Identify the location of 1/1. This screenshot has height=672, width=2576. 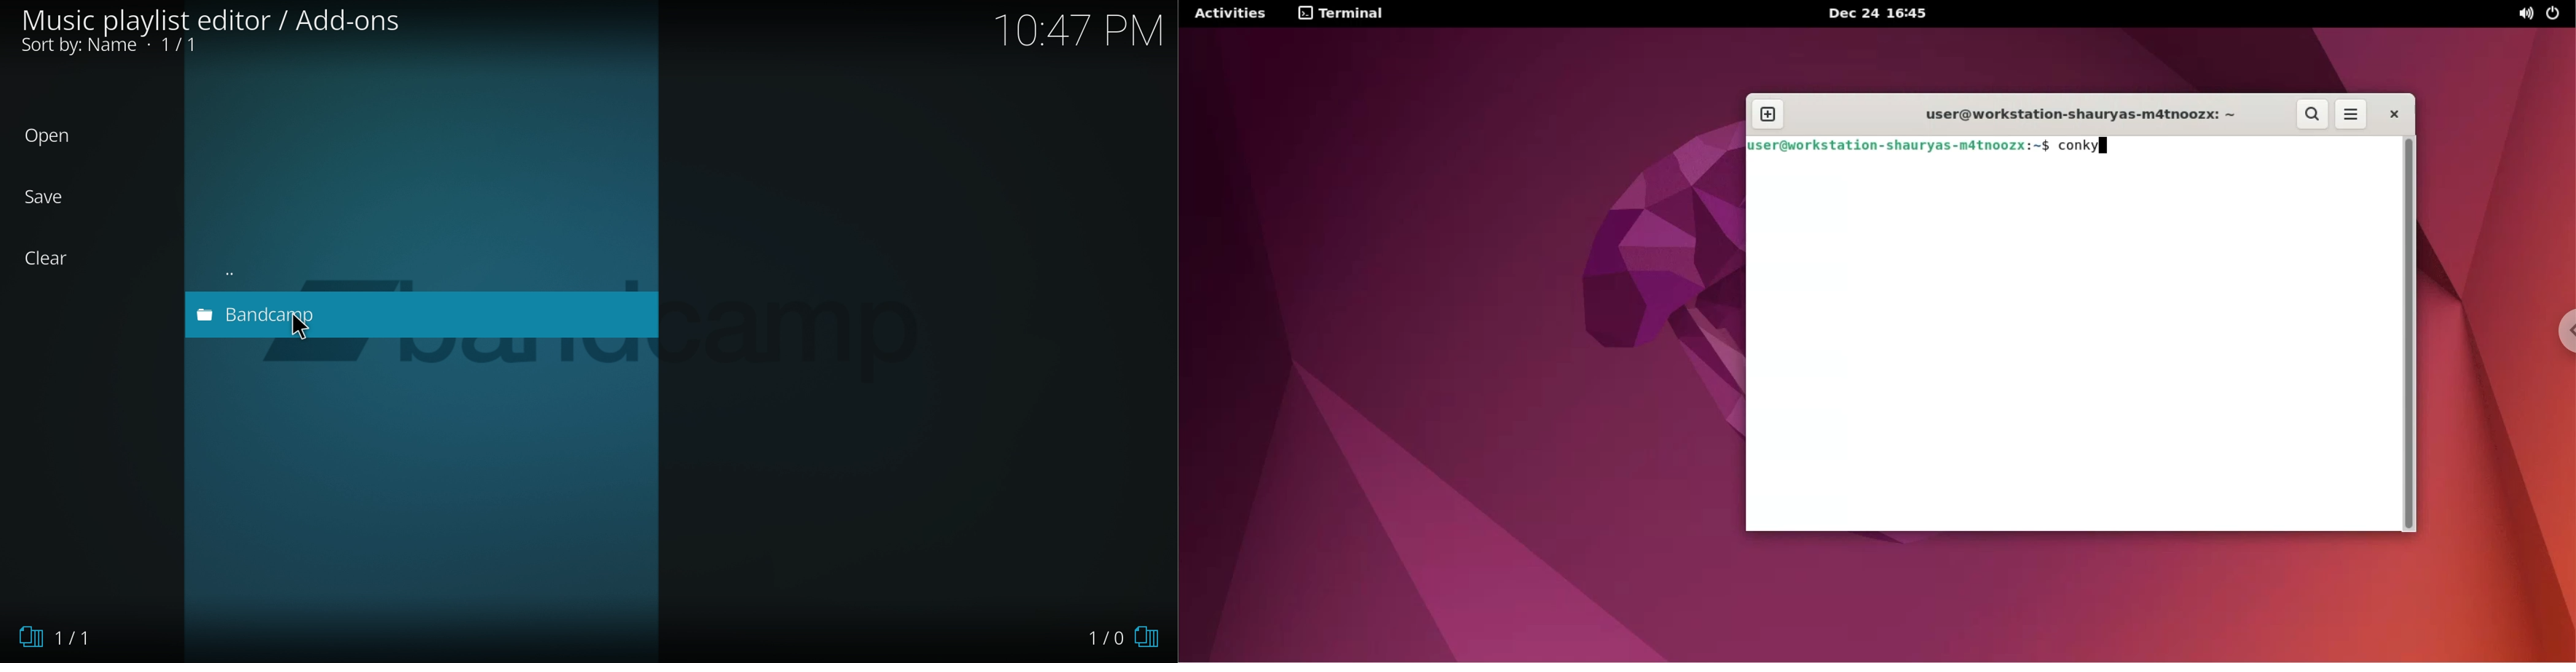
(61, 639).